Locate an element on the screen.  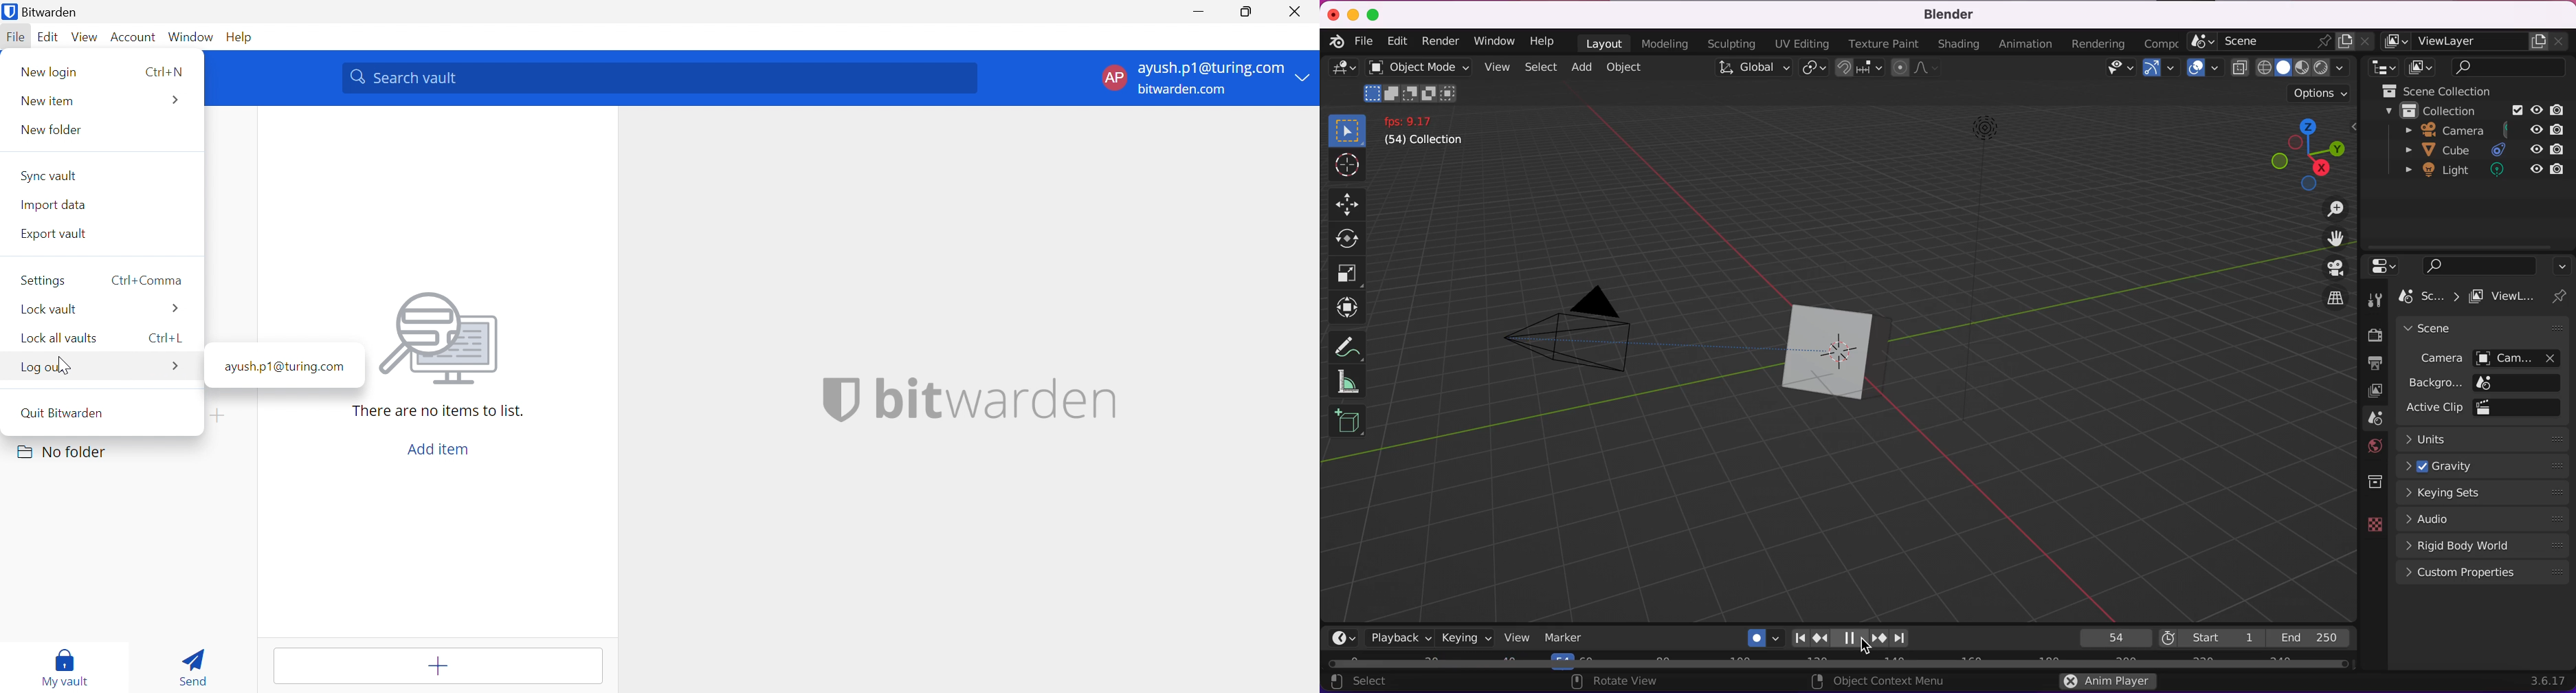
tools is located at coordinates (2374, 299).